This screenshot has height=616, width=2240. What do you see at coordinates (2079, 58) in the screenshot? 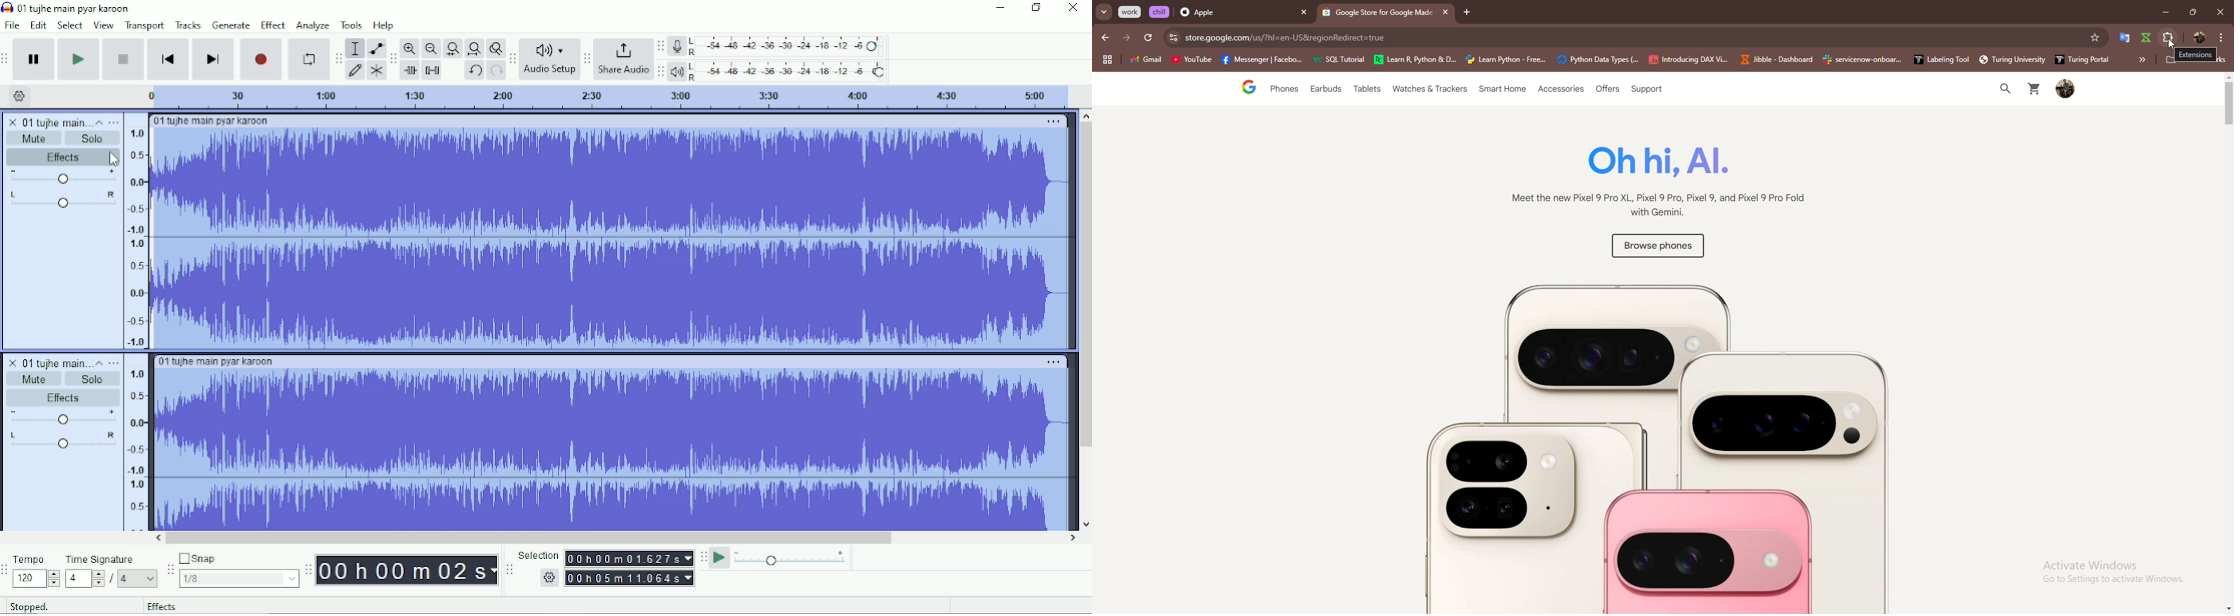
I see `Turing Portal` at bounding box center [2079, 58].